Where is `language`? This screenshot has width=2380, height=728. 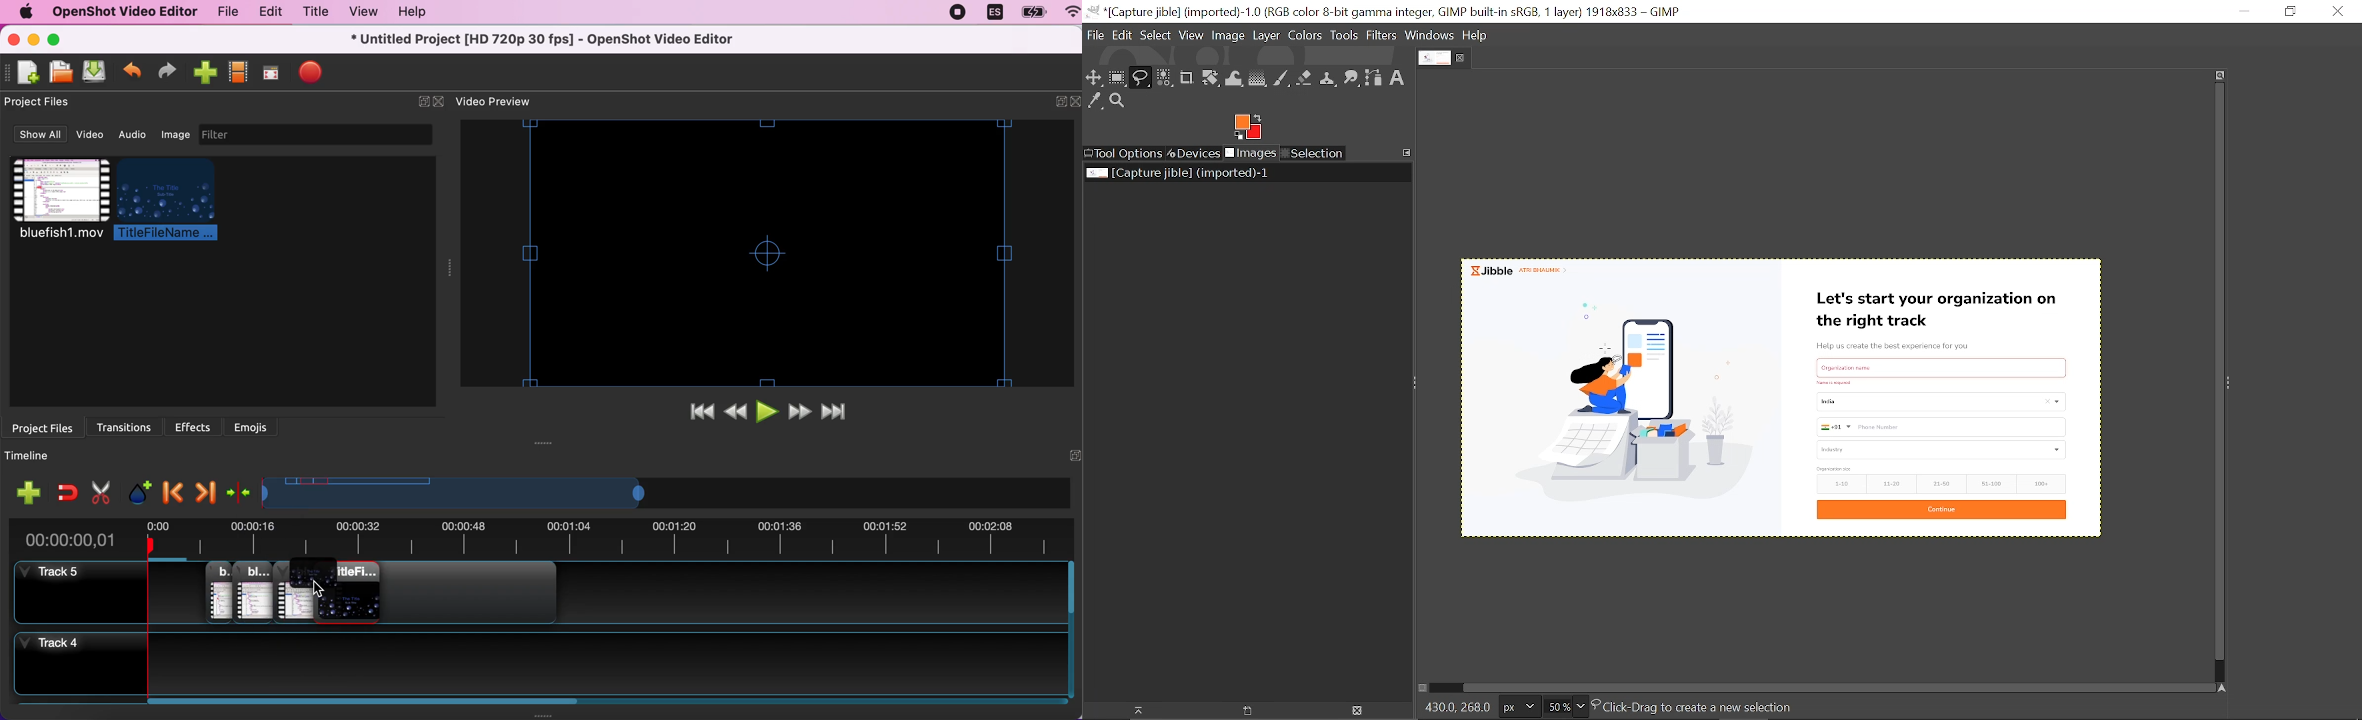
language is located at coordinates (994, 13).